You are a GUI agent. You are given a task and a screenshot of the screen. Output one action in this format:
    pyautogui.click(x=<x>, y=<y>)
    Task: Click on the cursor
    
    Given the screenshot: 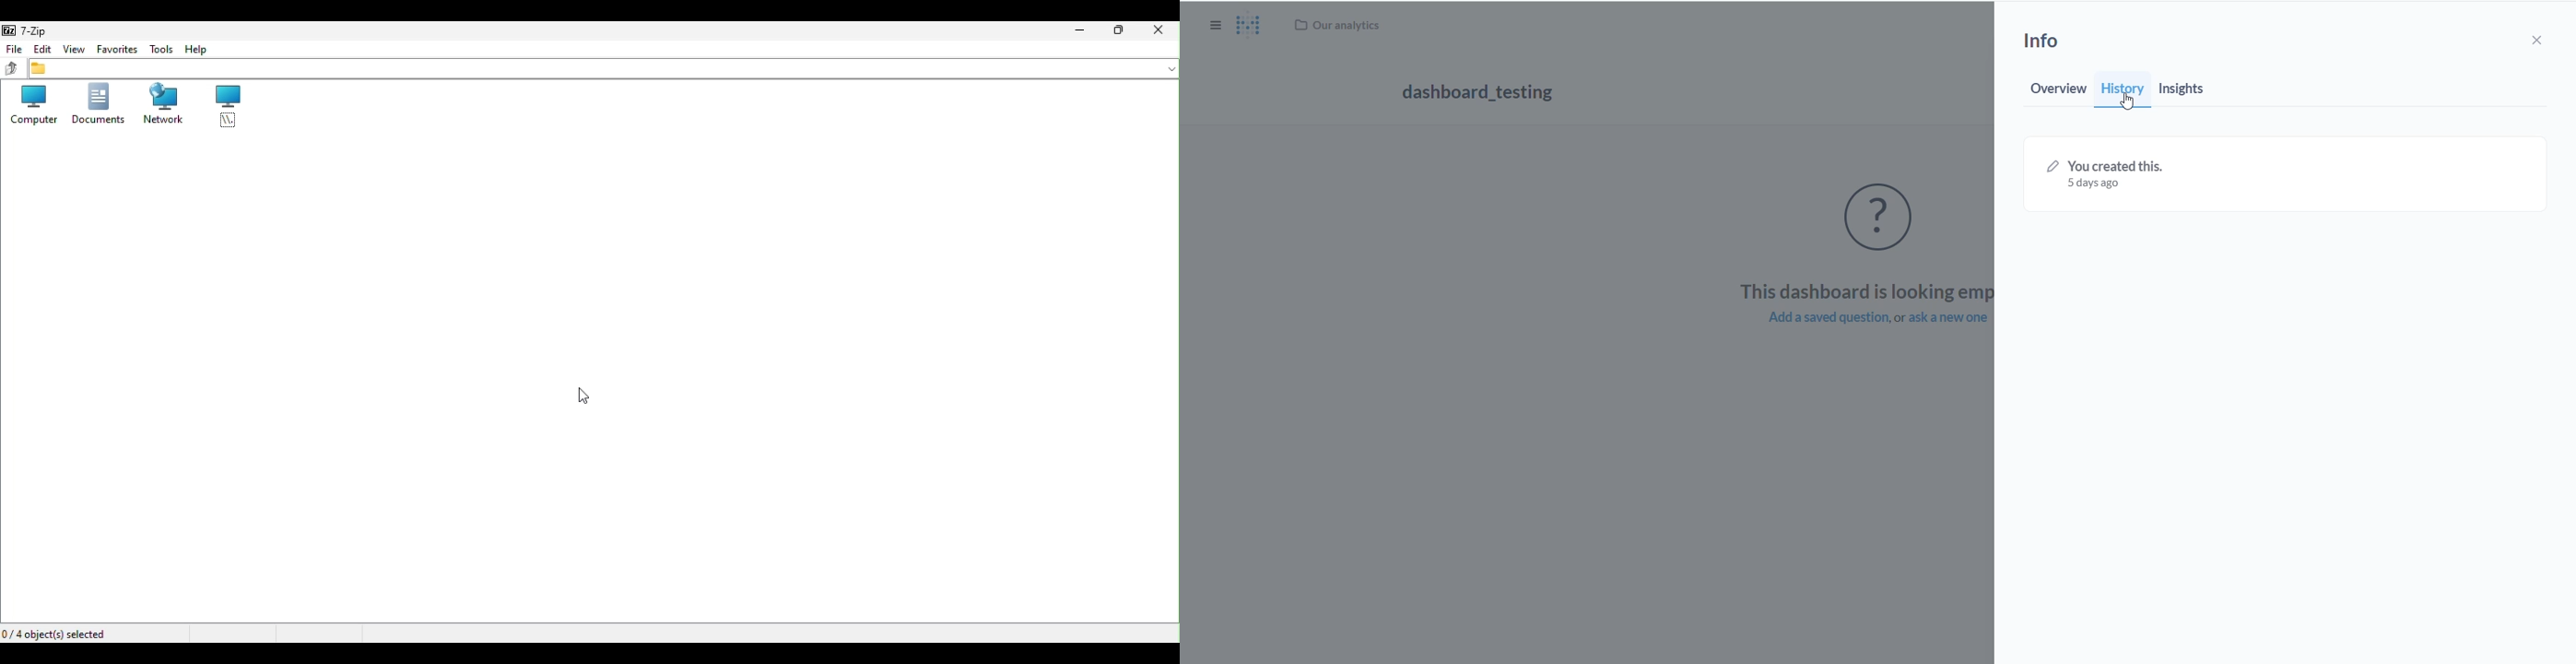 What is the action you would take?
    pyautogui.click(x=2126, y=100)
    